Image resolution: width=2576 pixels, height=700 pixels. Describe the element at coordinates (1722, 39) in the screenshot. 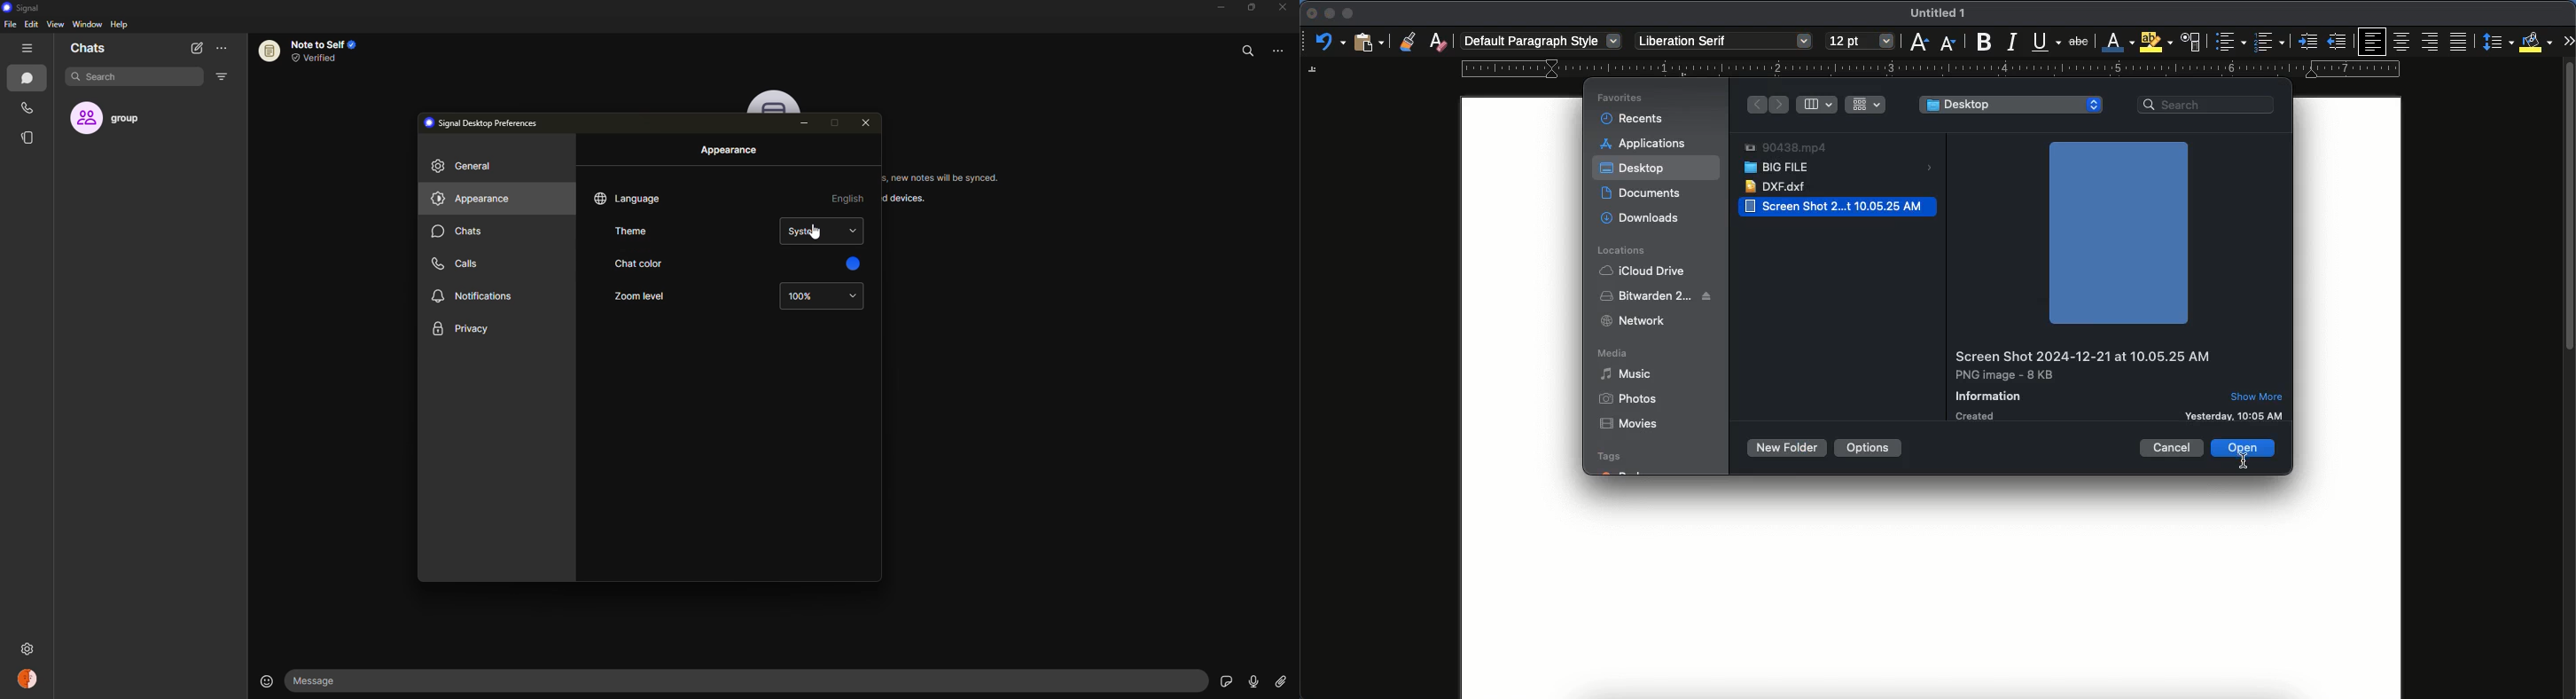

I see `liberation serif - font` at that location.